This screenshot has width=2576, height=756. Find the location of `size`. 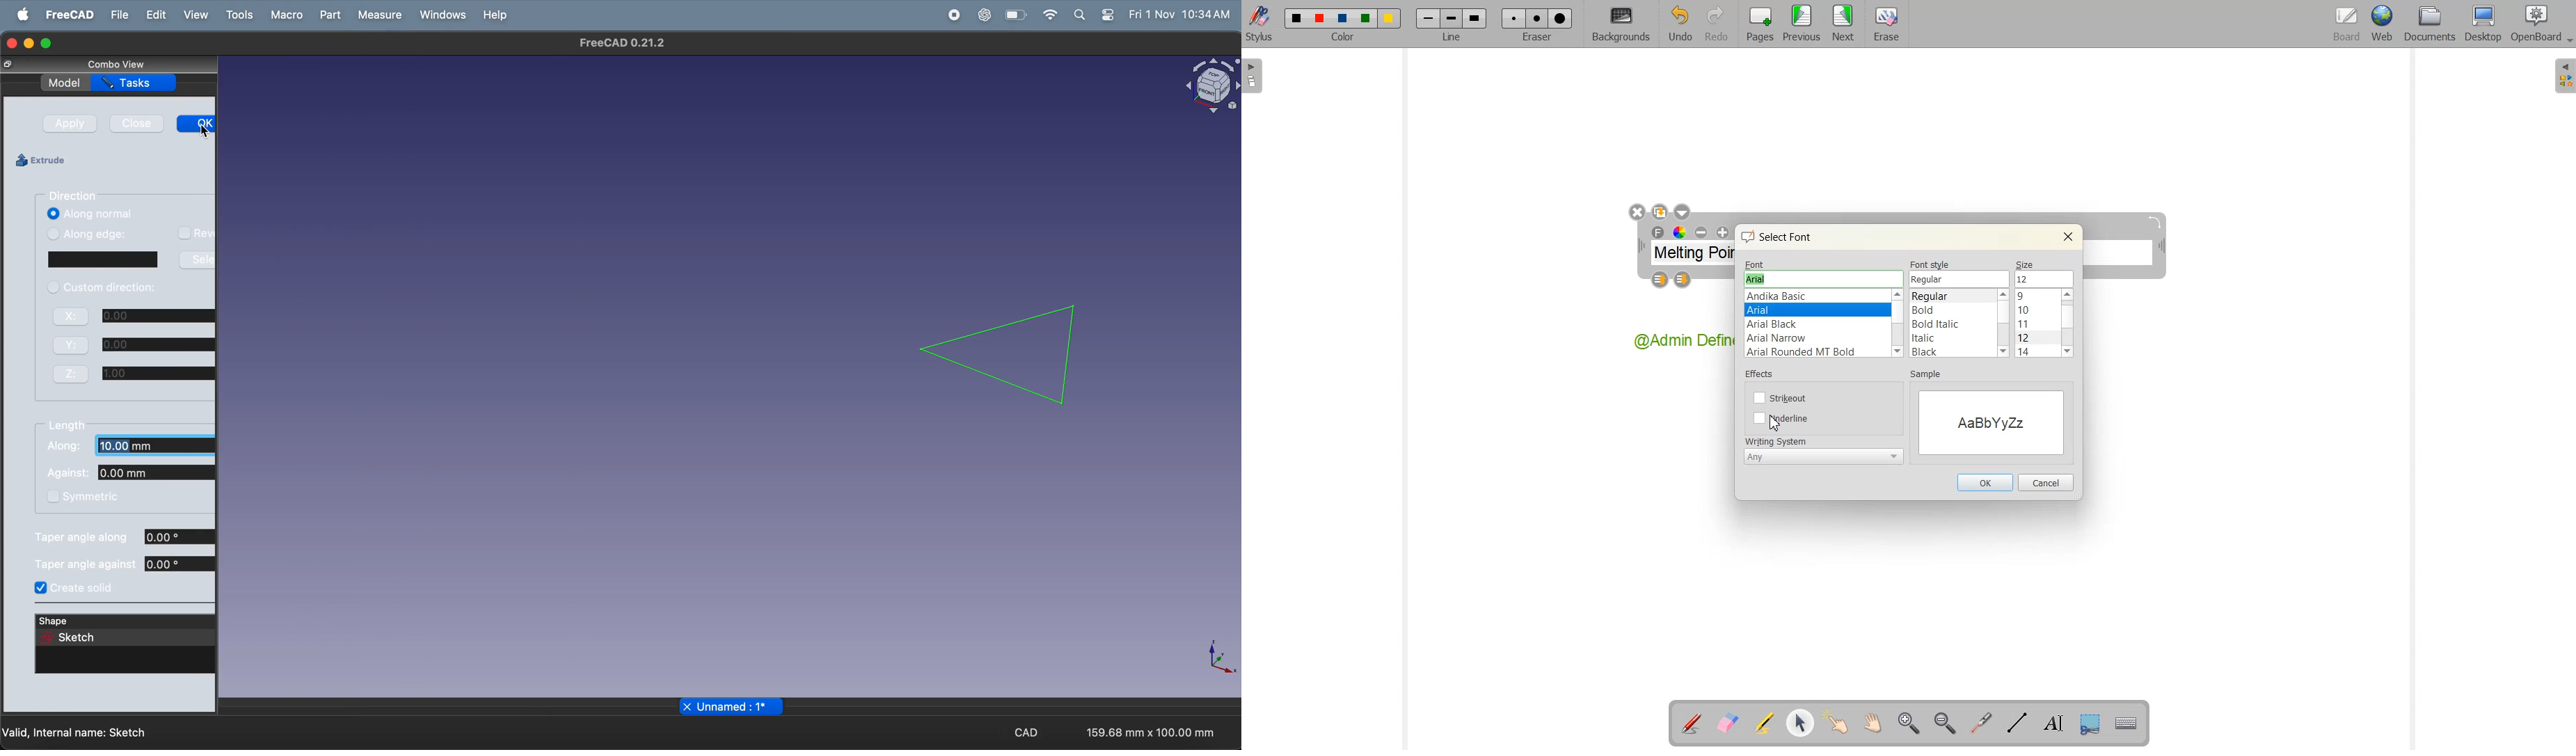

size is located at coordinates (2027, 263).